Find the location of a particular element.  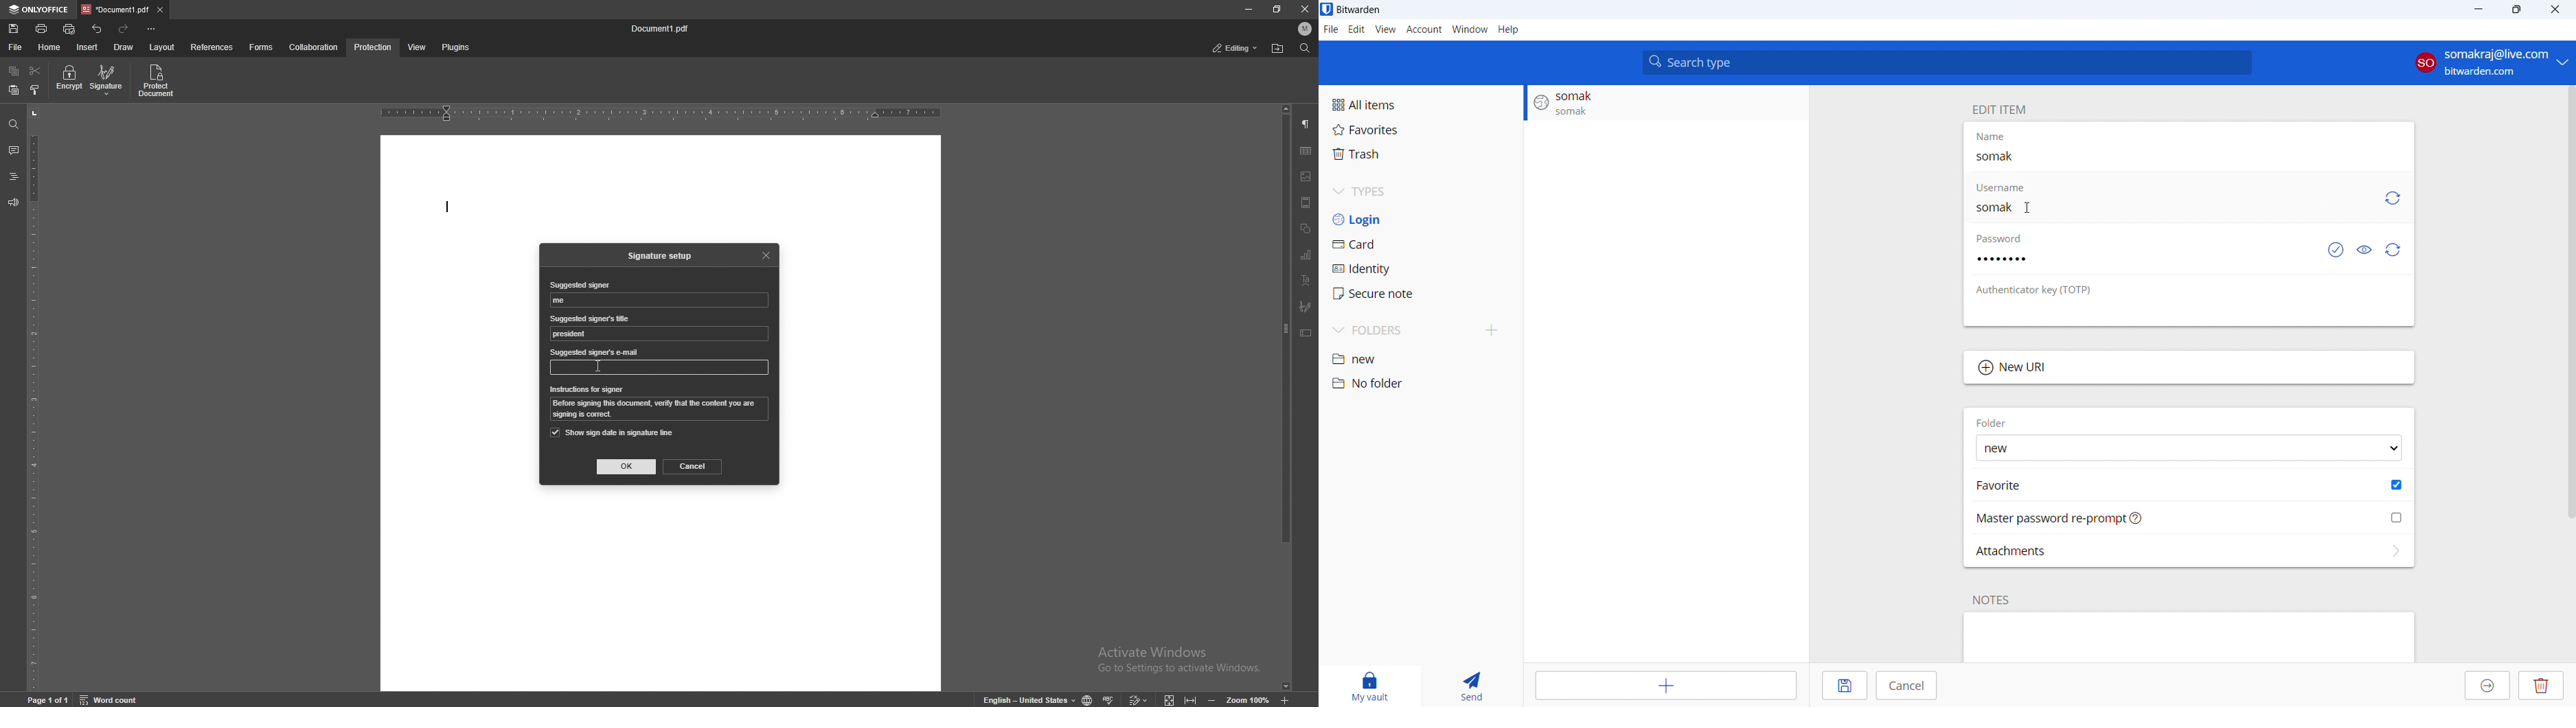

favorites is located at coordinates (1421, 130).